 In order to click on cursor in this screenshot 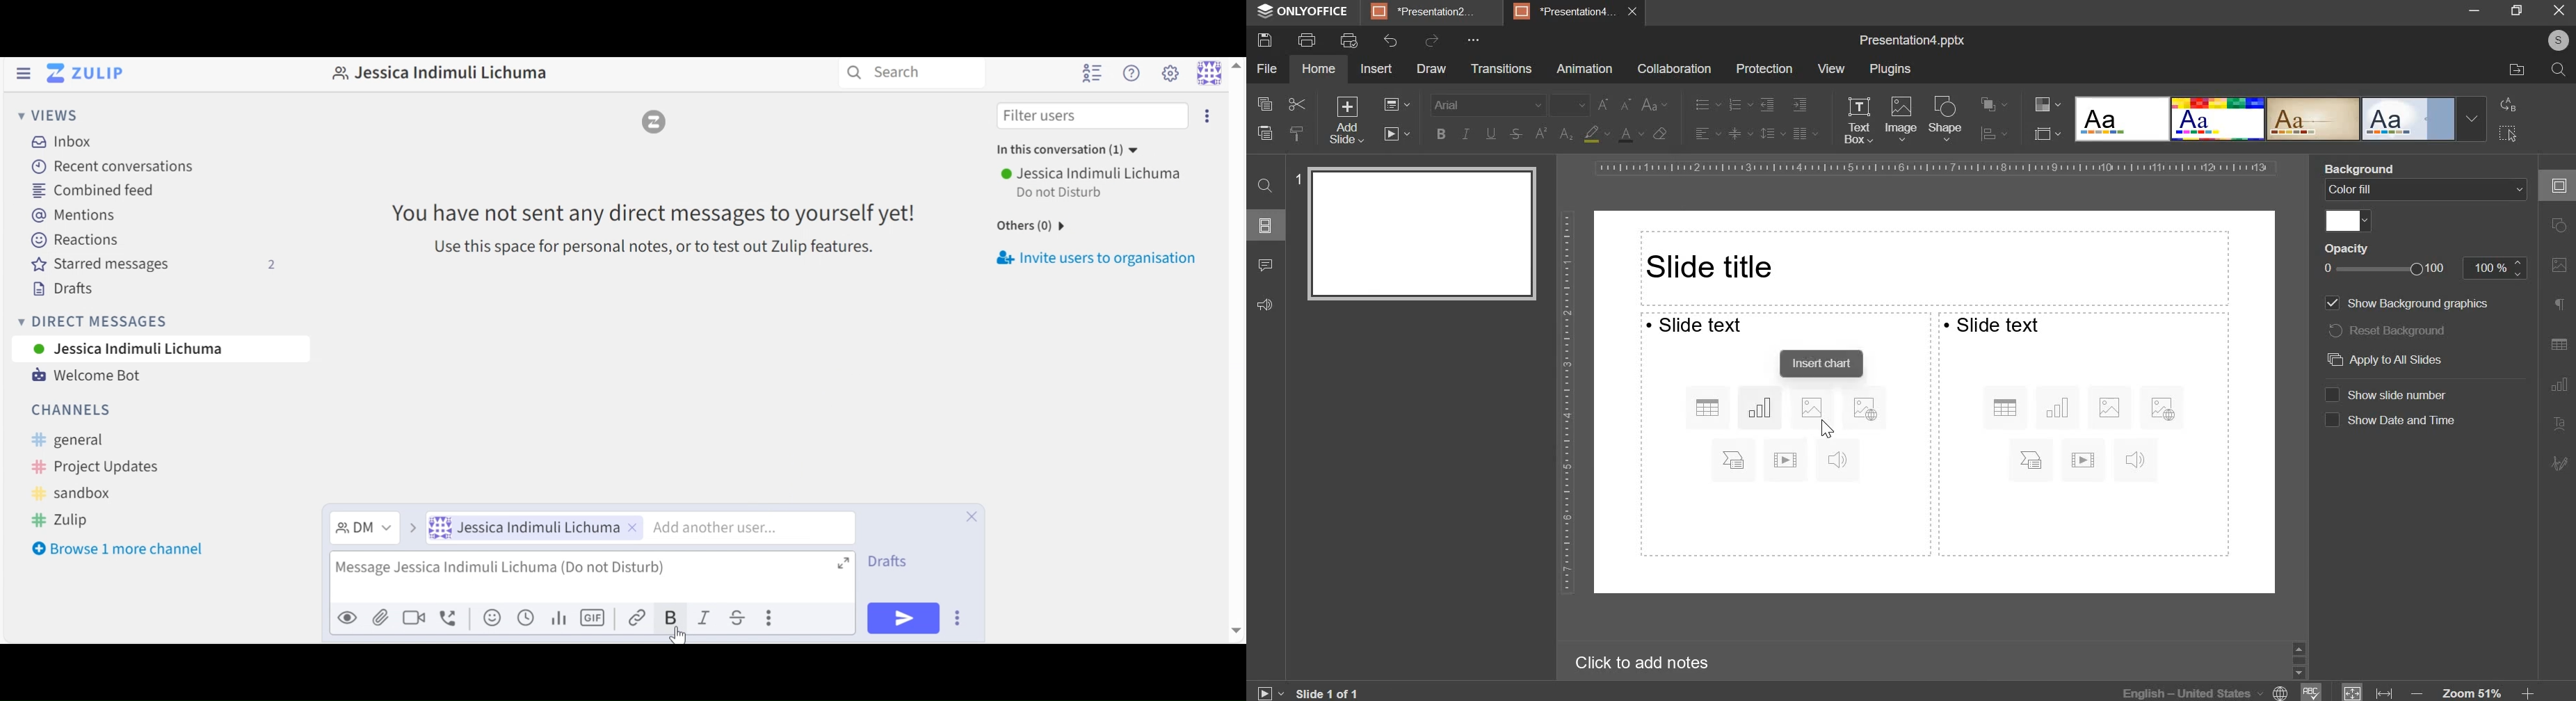, I will do `click(1828, 430)`.